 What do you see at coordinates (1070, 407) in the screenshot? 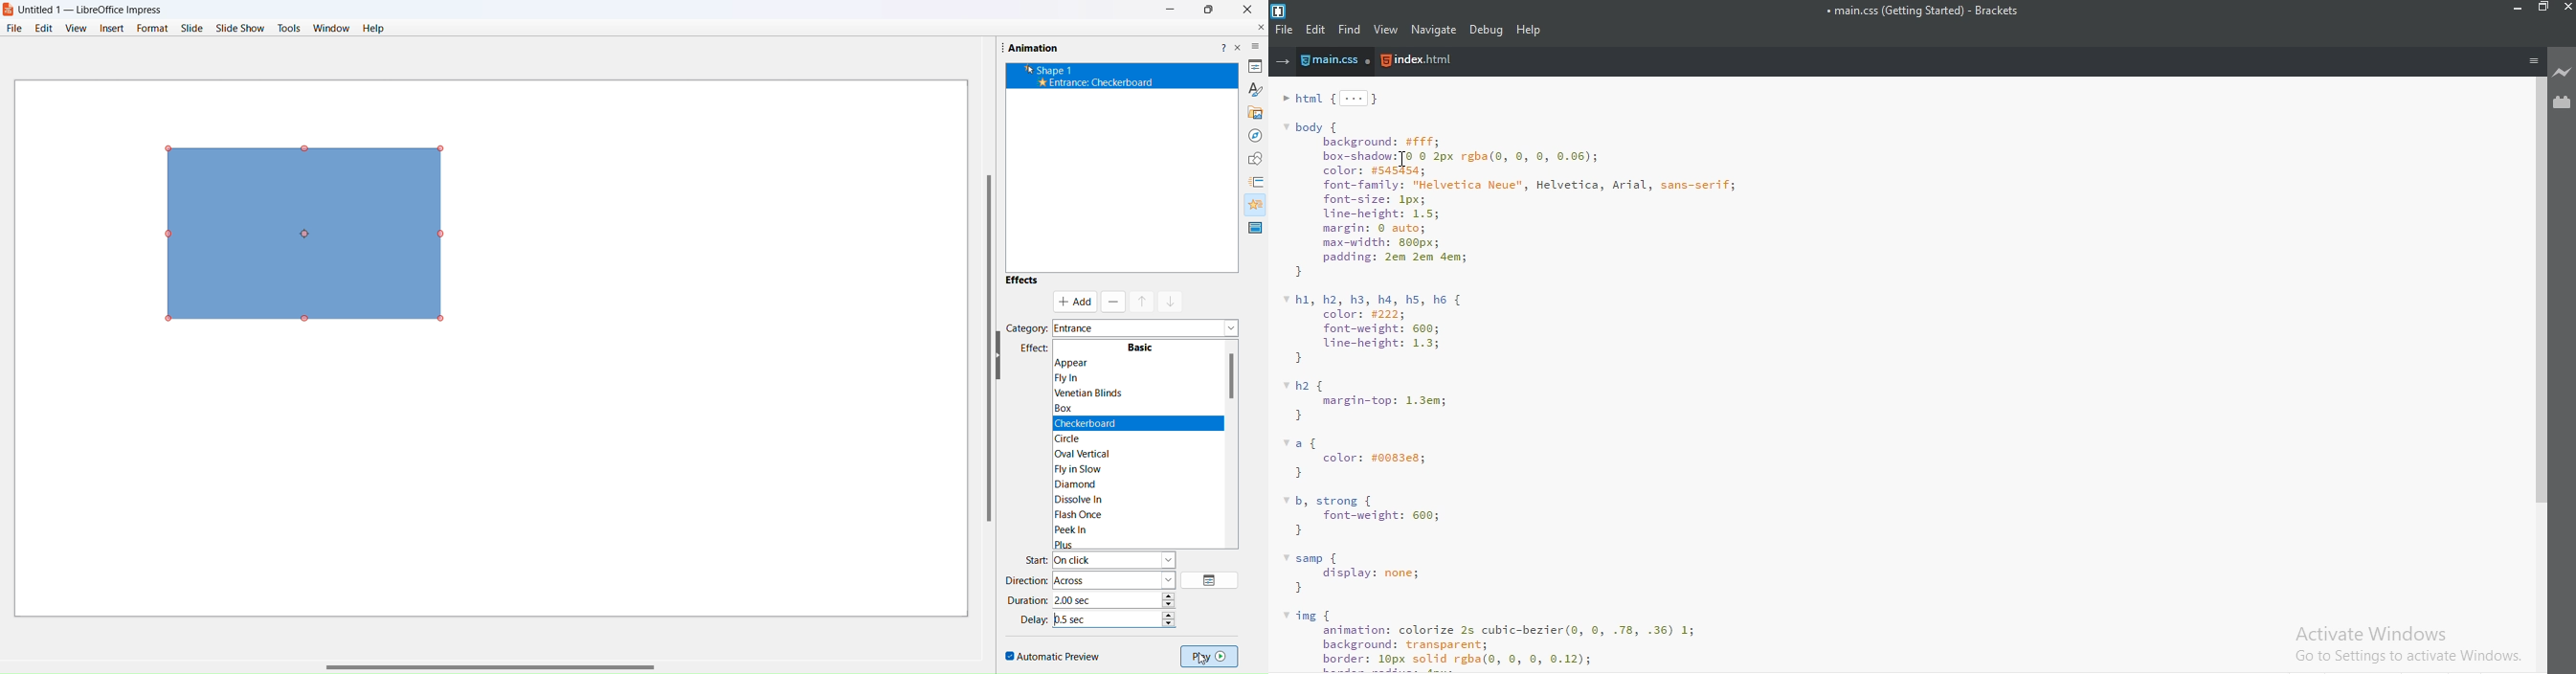
I see `Box` at bounding box center [1070, 407].